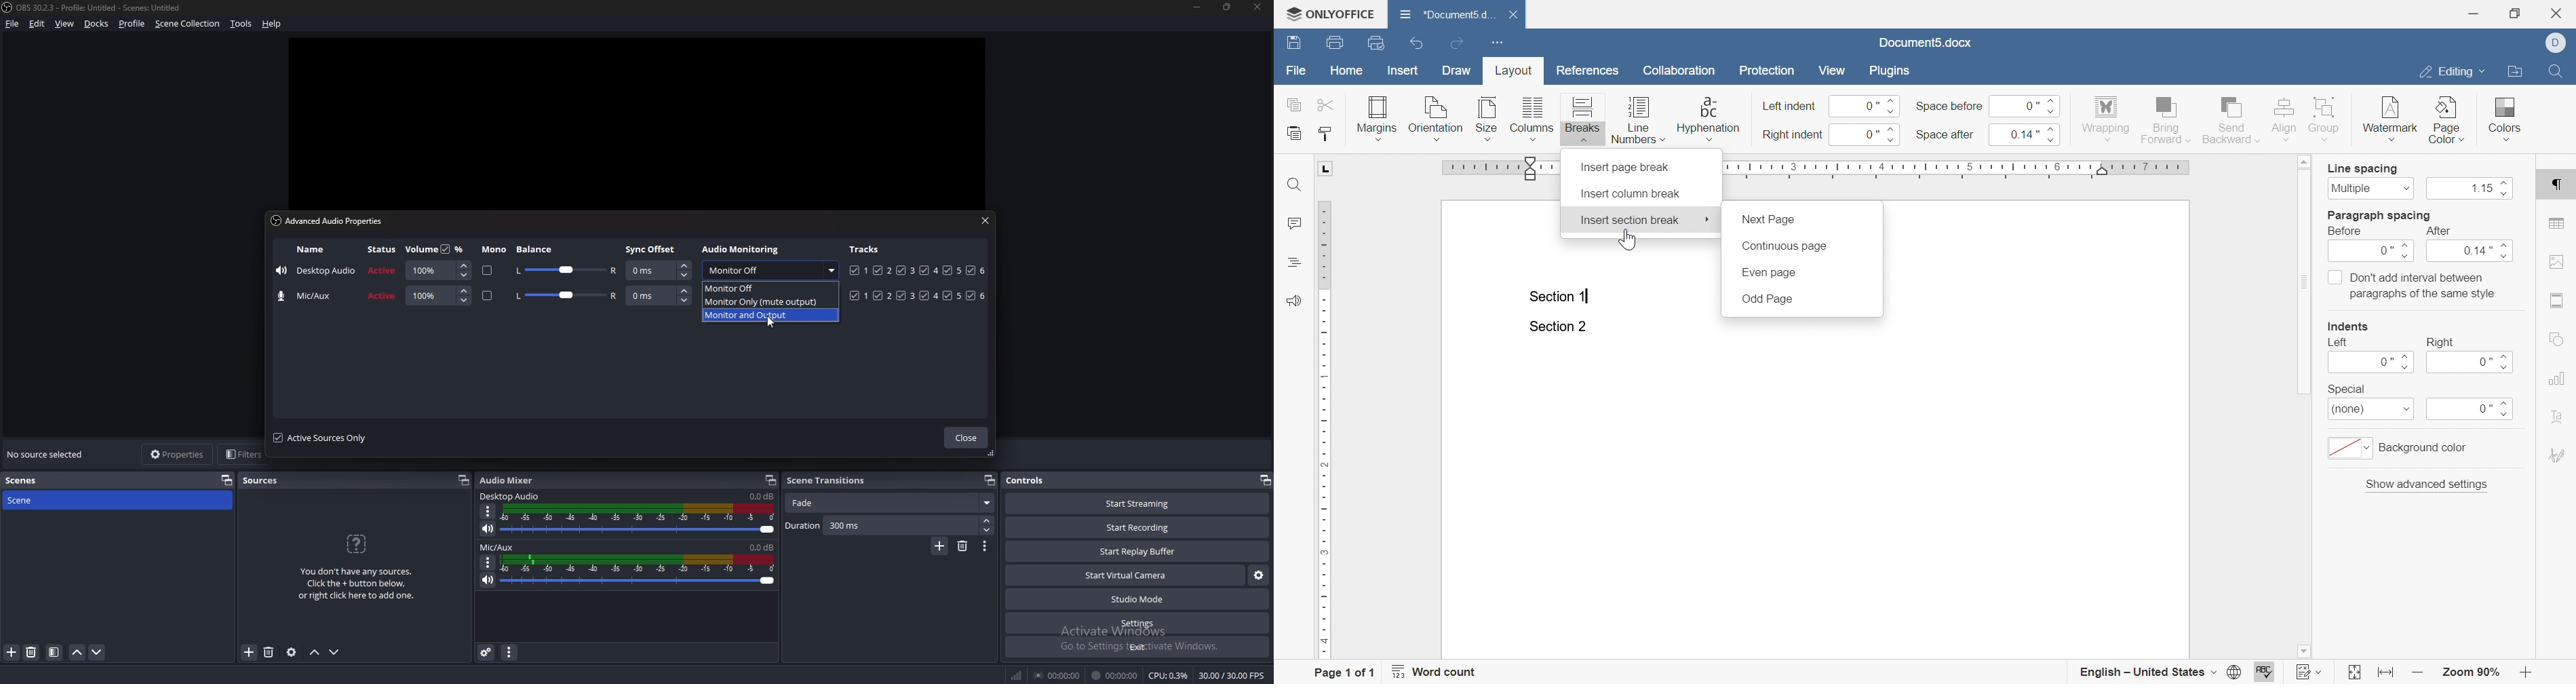 The height and width of the screenshot is (700, 2576). What do you see at coordinates (1296, 184) in the screenshot?
I see `find` at bounding box center [1296, 184].